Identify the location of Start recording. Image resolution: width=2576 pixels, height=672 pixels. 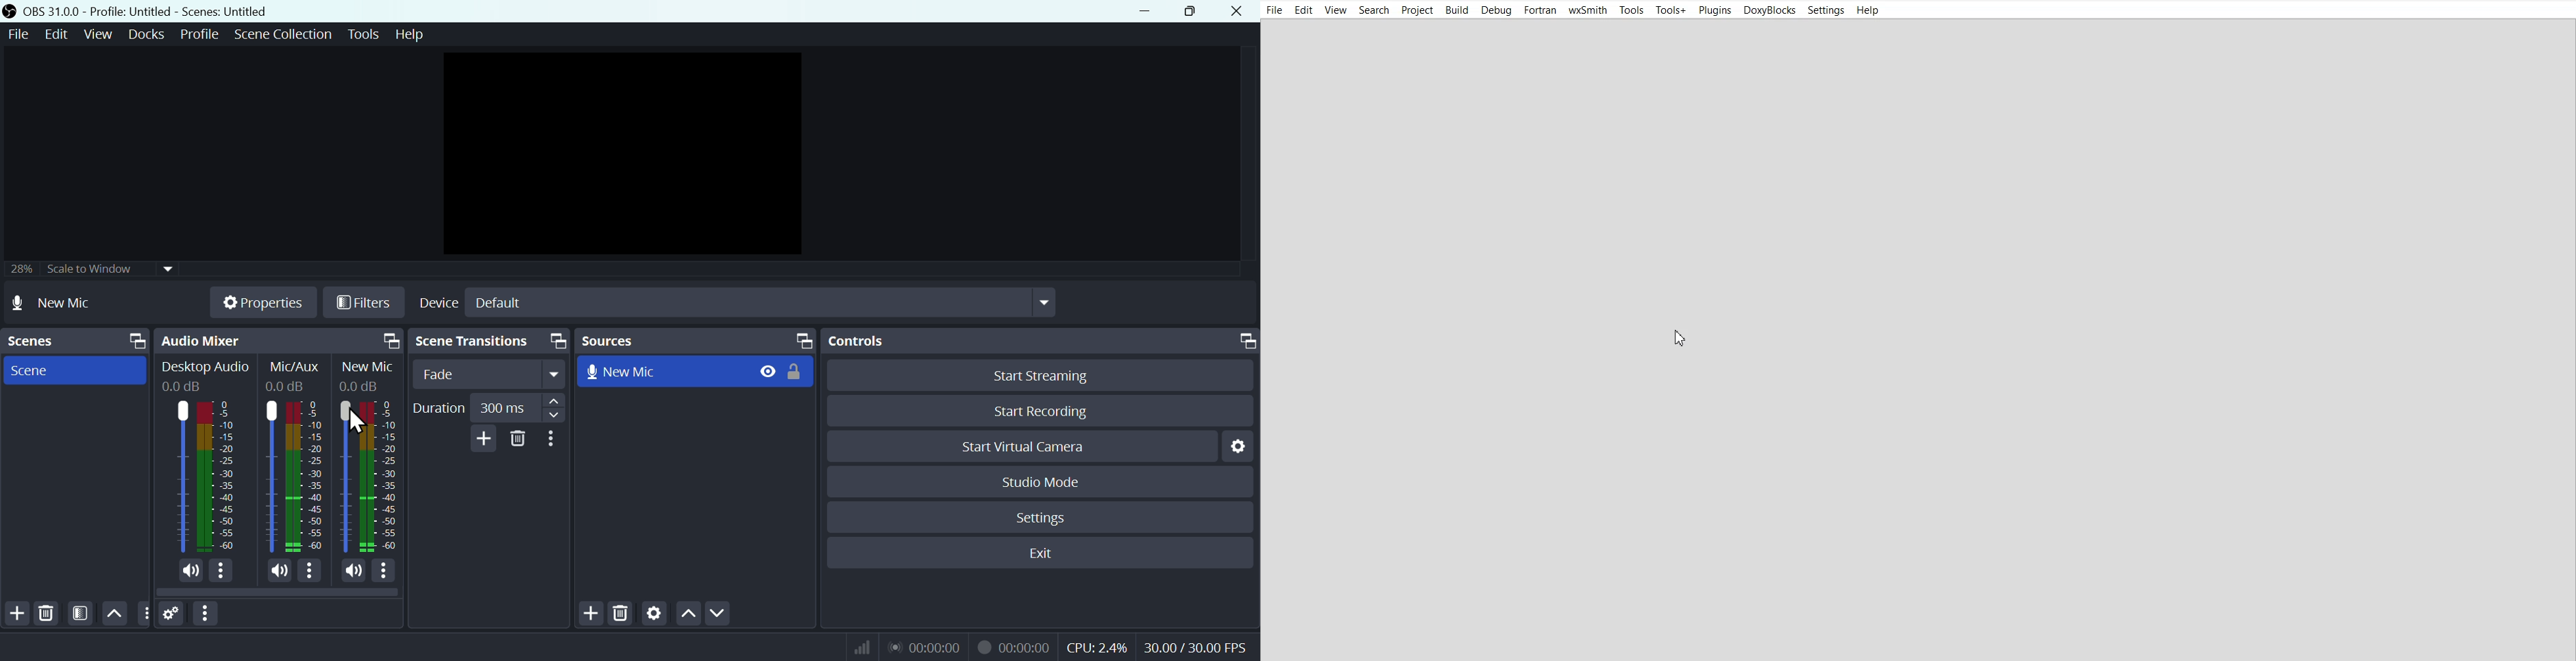
(1043, 411).